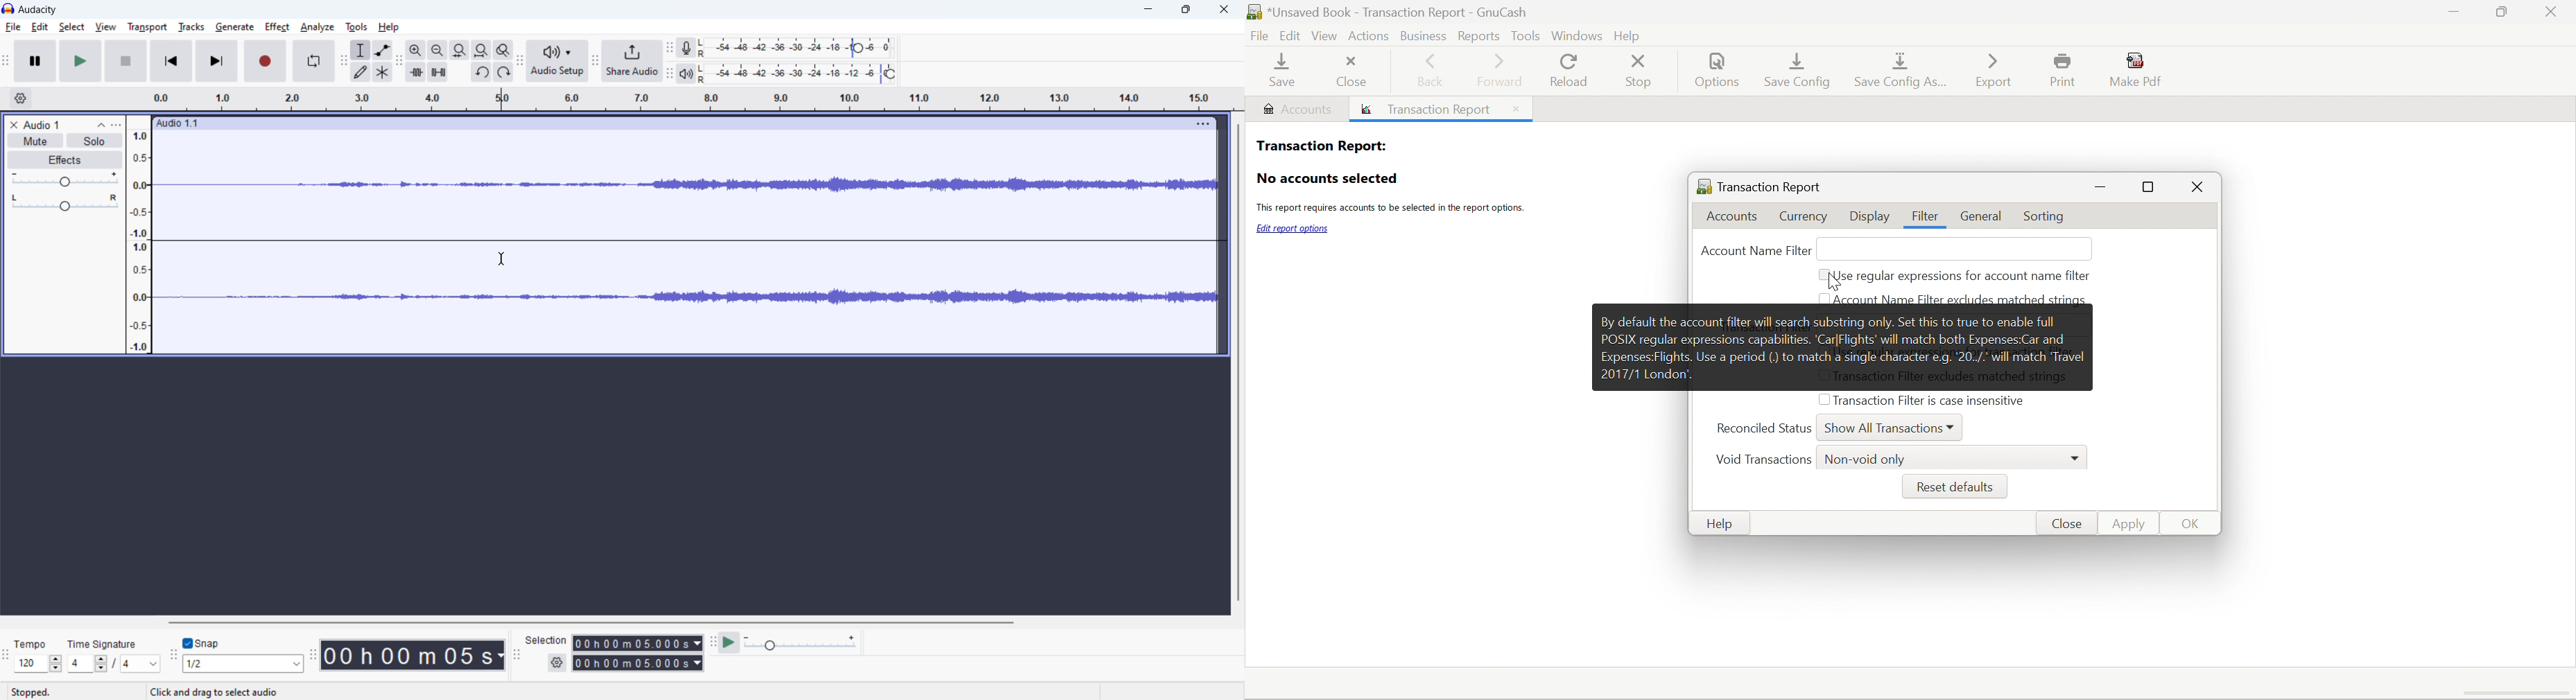  I want to click on set time signature, so click(113, 664).